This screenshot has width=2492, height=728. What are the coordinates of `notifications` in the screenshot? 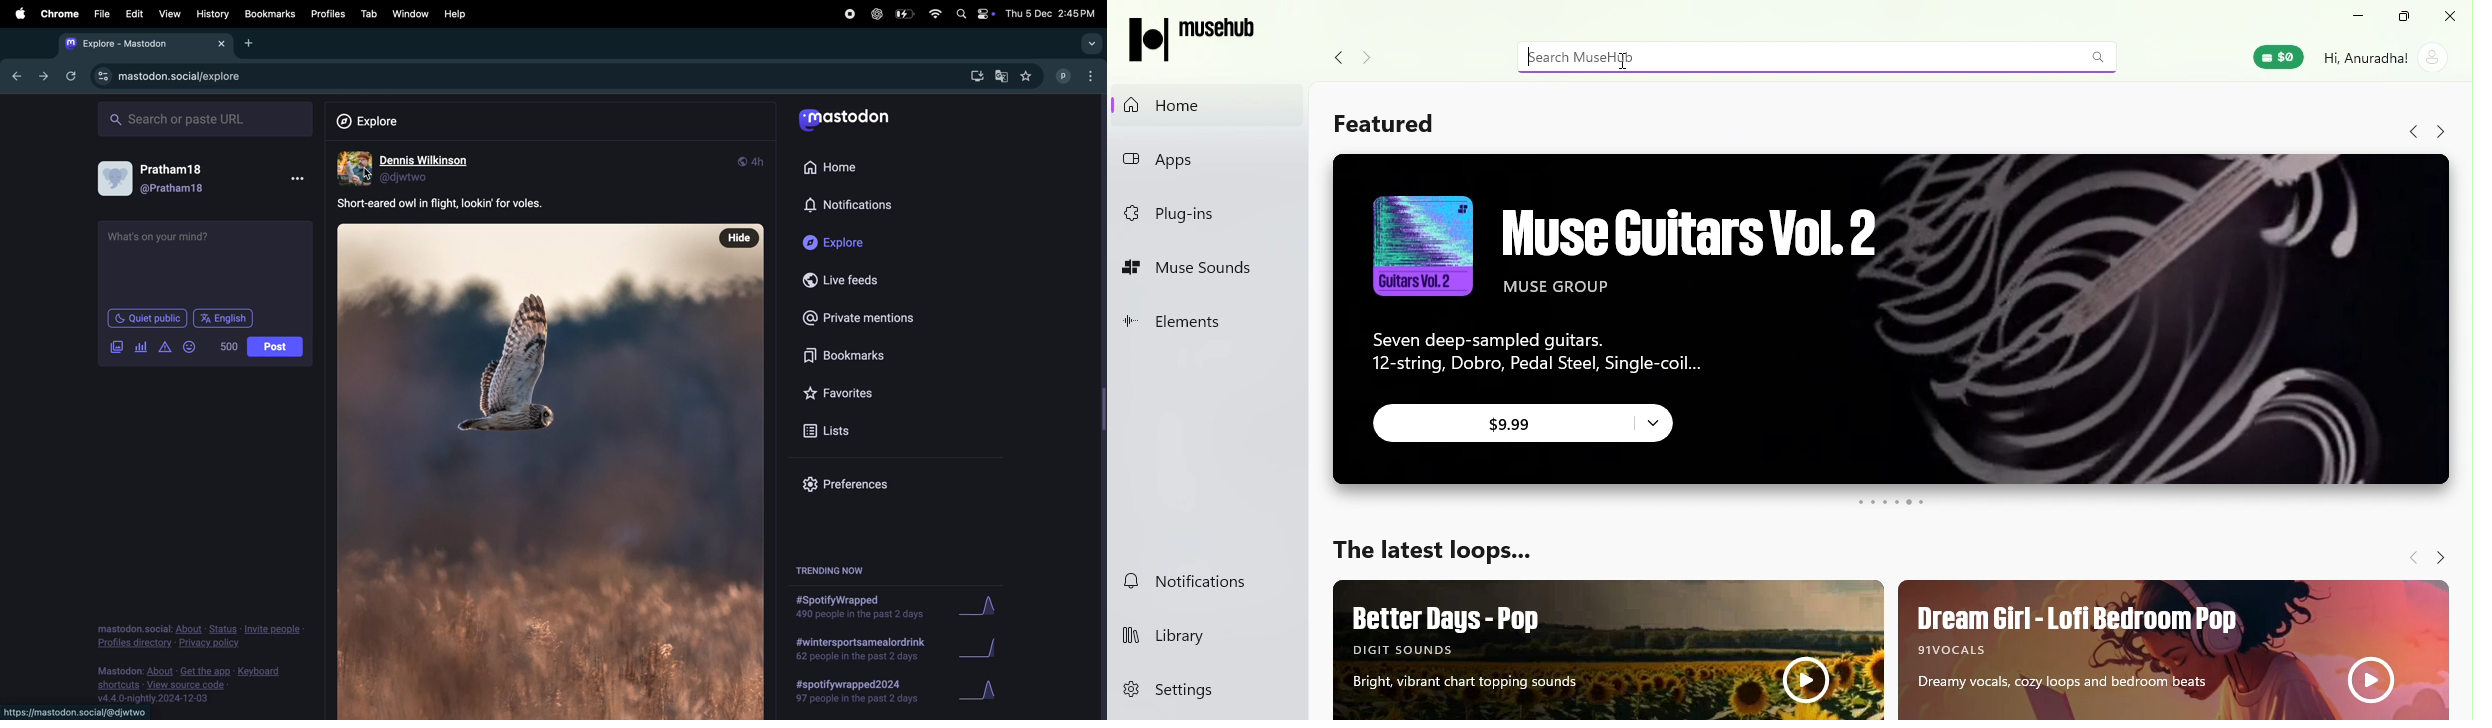 It's located at (847, 205).